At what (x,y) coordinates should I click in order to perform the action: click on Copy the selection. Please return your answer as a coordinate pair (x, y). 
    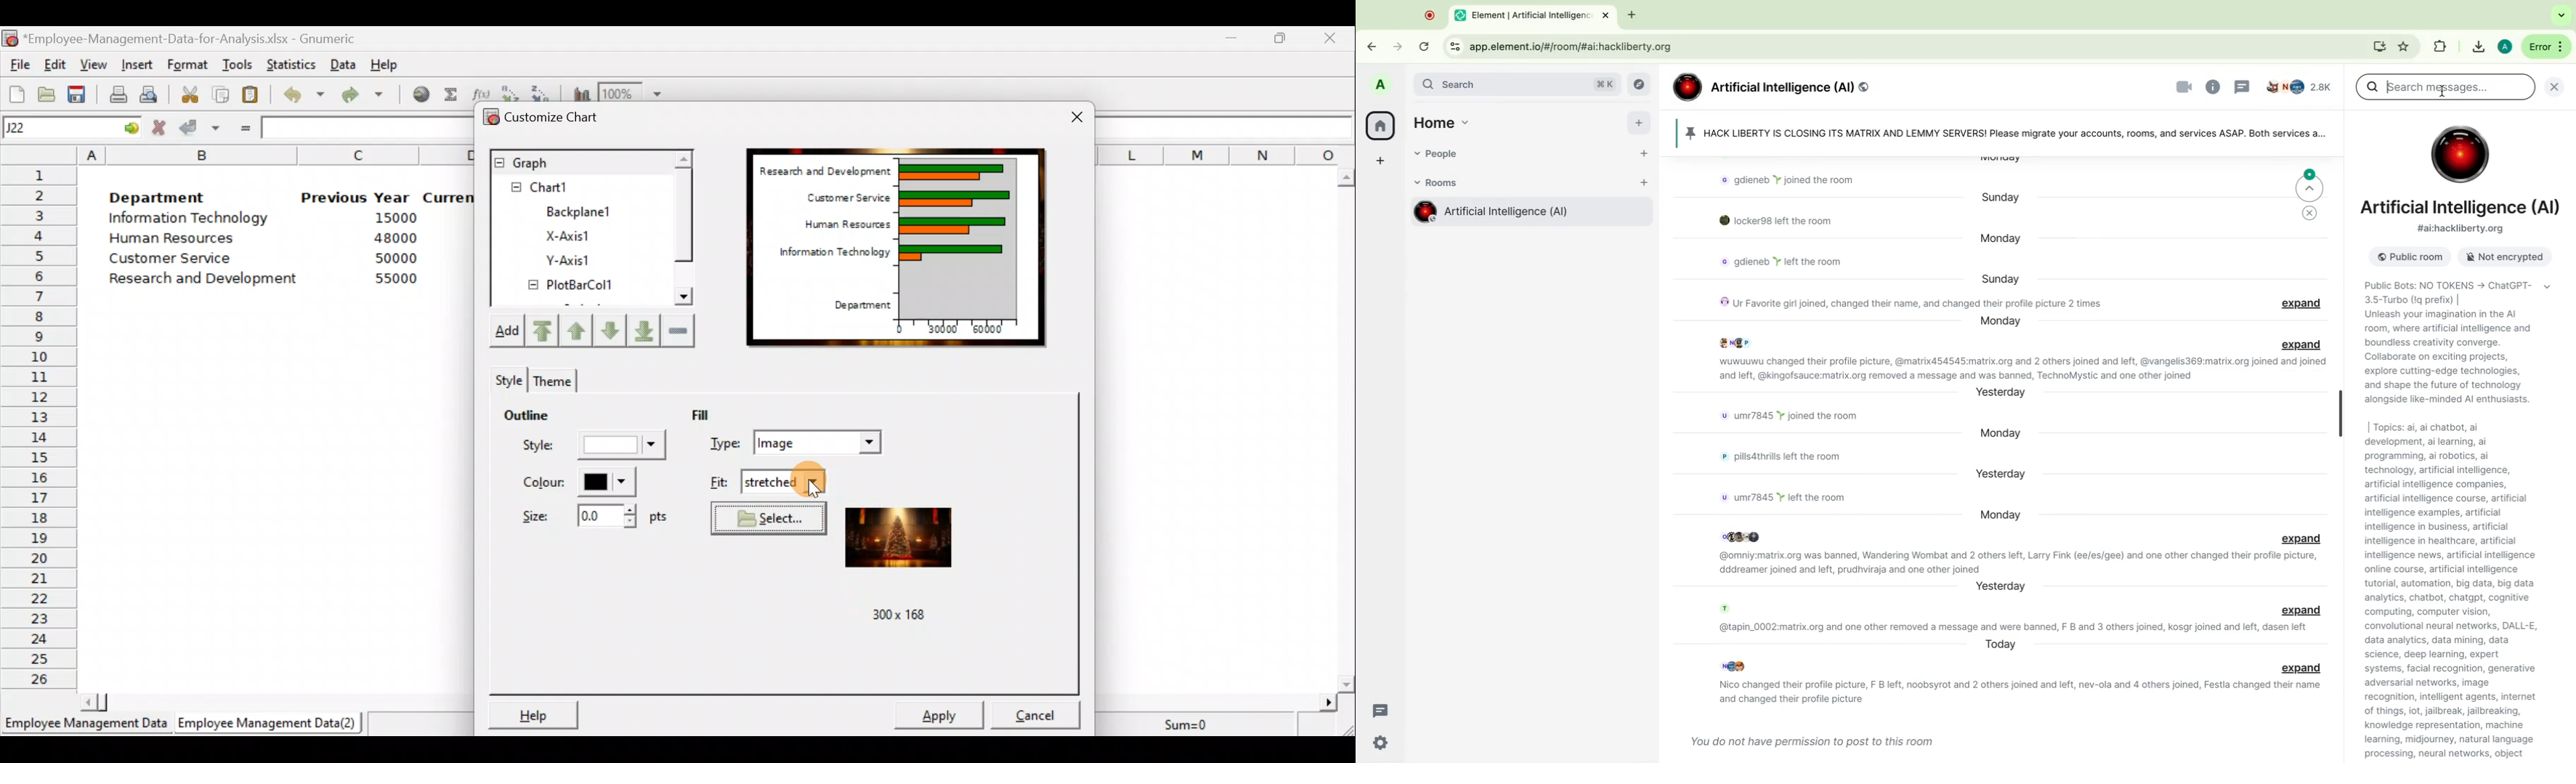
    Looking at the image, I should click on (225, 95).